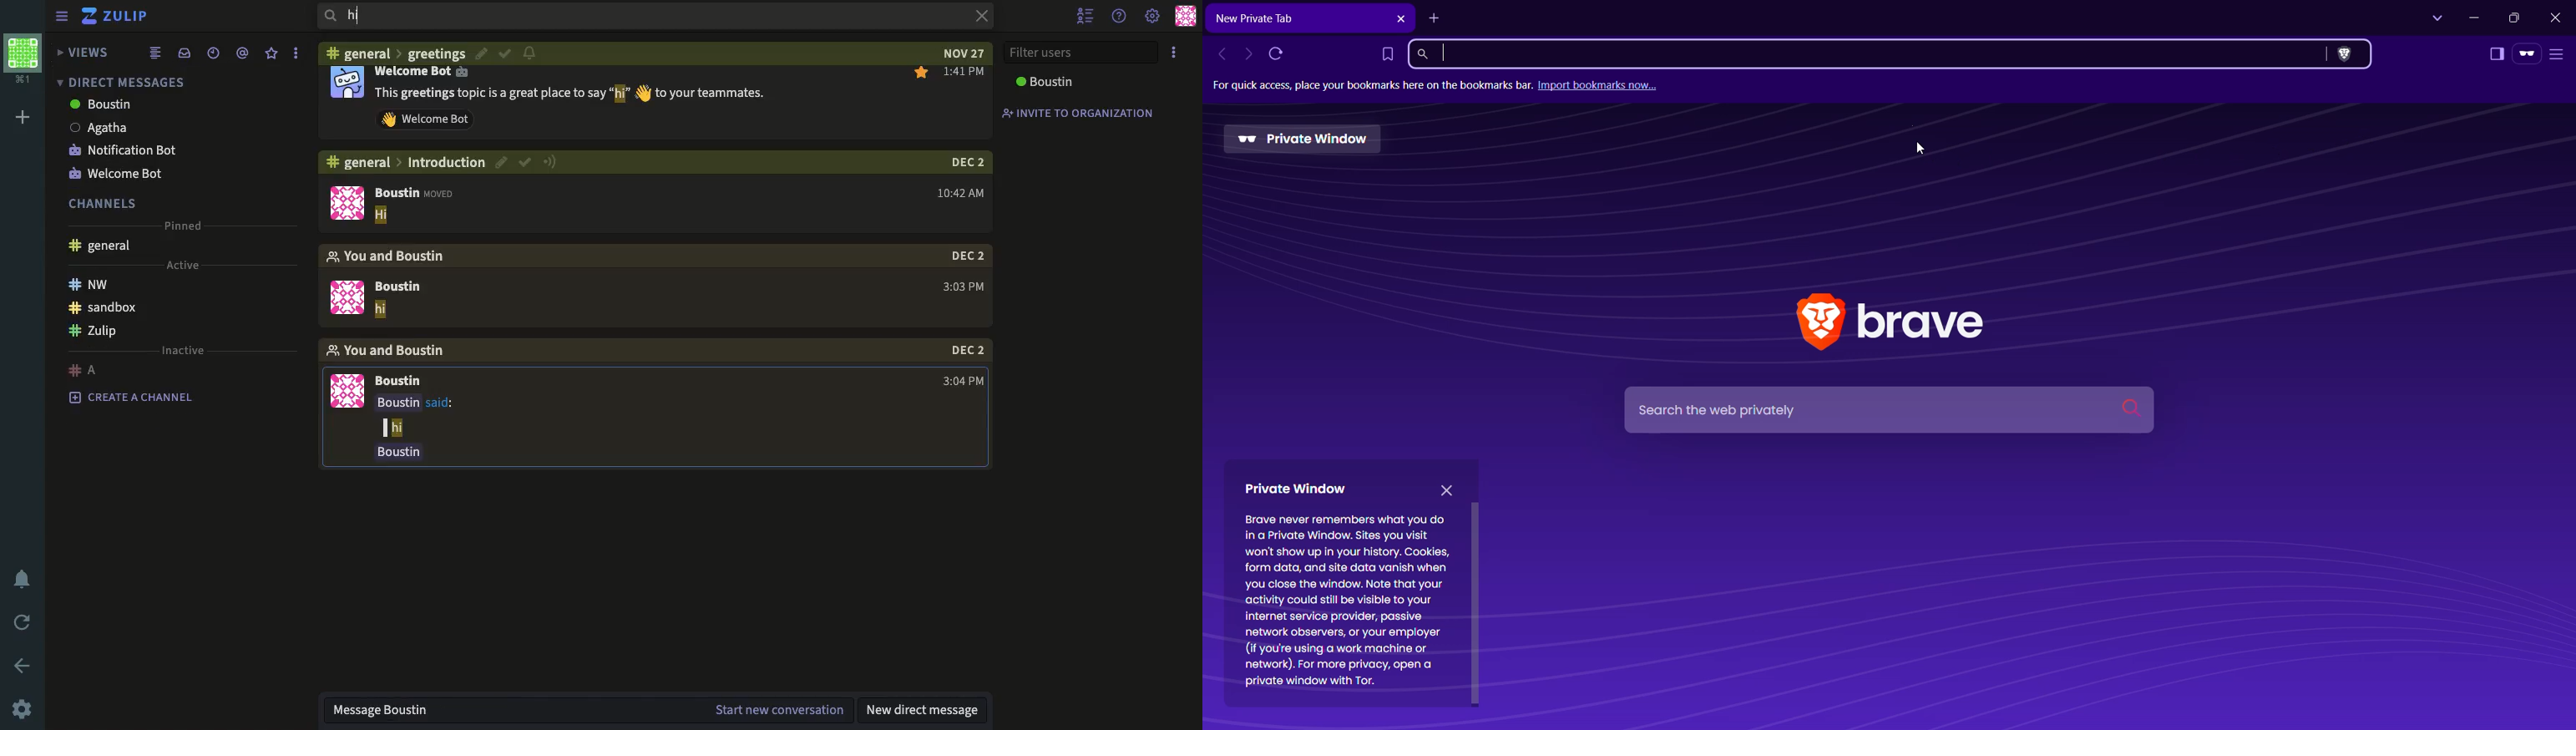  Describe the element at coordinates (23, 580) in the screenshot. I see `notification` at that location.